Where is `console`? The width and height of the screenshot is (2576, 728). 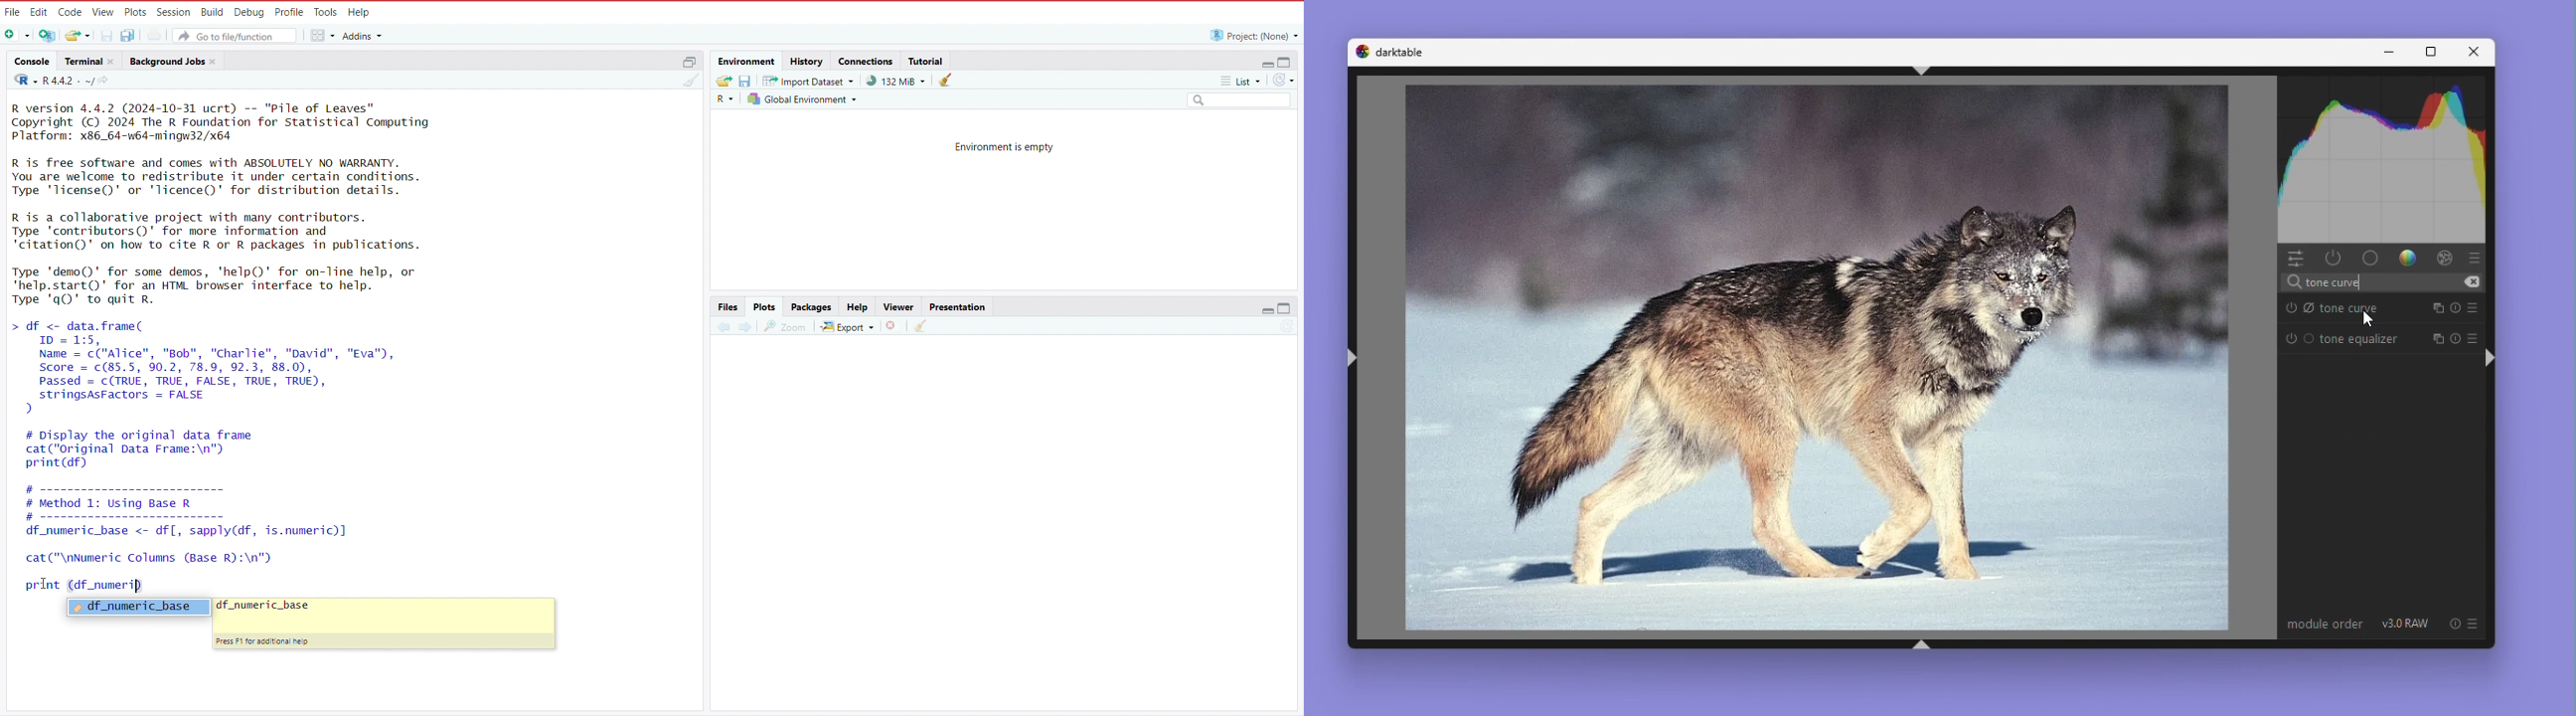 console is located at coordinates (29, 59).